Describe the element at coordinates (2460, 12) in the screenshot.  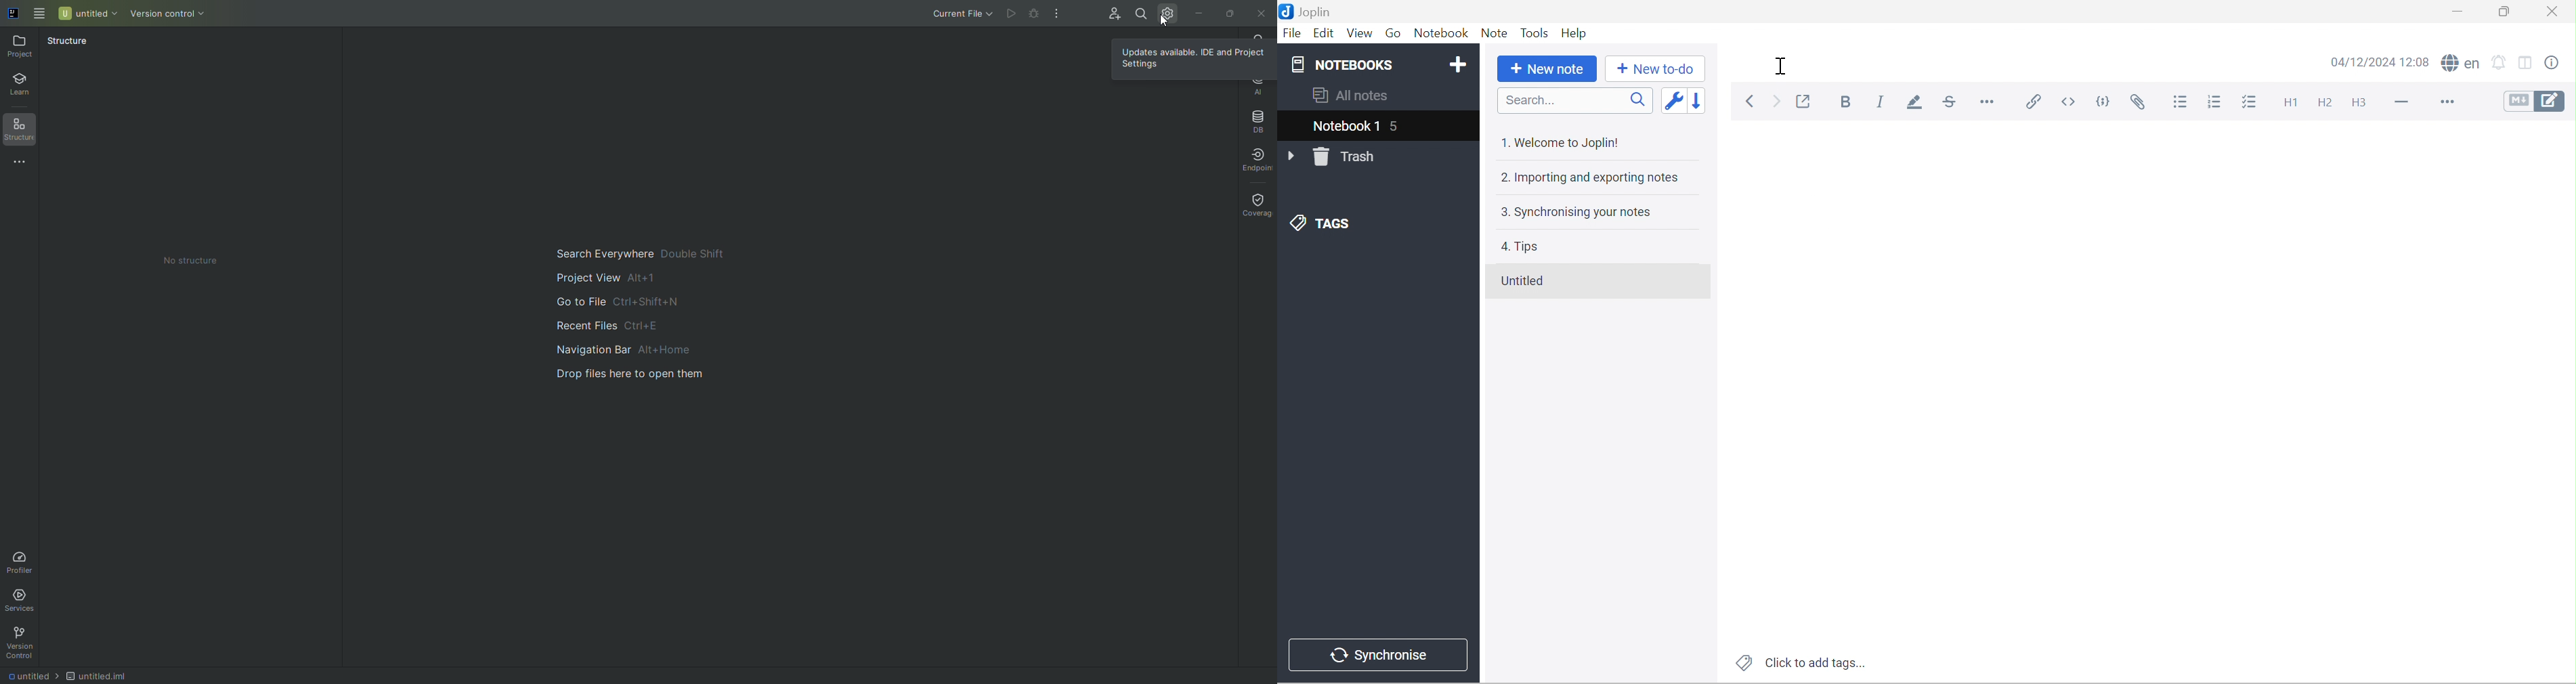
I see `Minimize` at that location.